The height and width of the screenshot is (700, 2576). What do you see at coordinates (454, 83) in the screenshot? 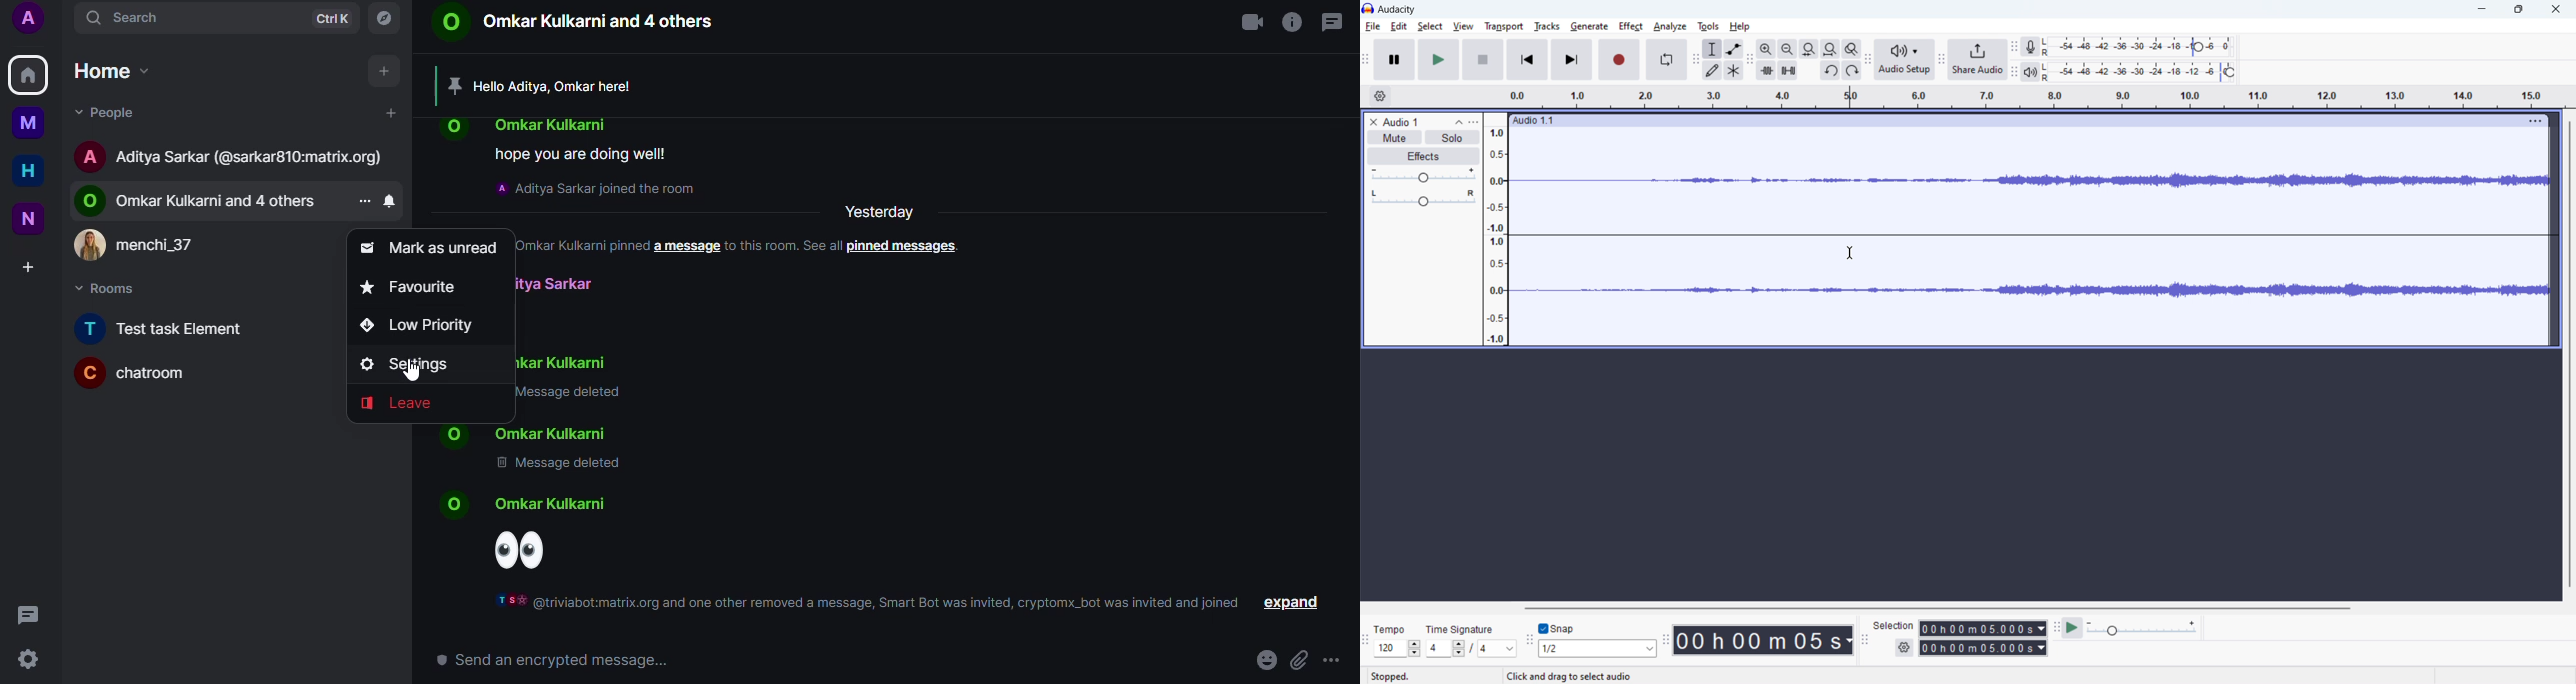
I see `pin` at bounding box center [454, 83].